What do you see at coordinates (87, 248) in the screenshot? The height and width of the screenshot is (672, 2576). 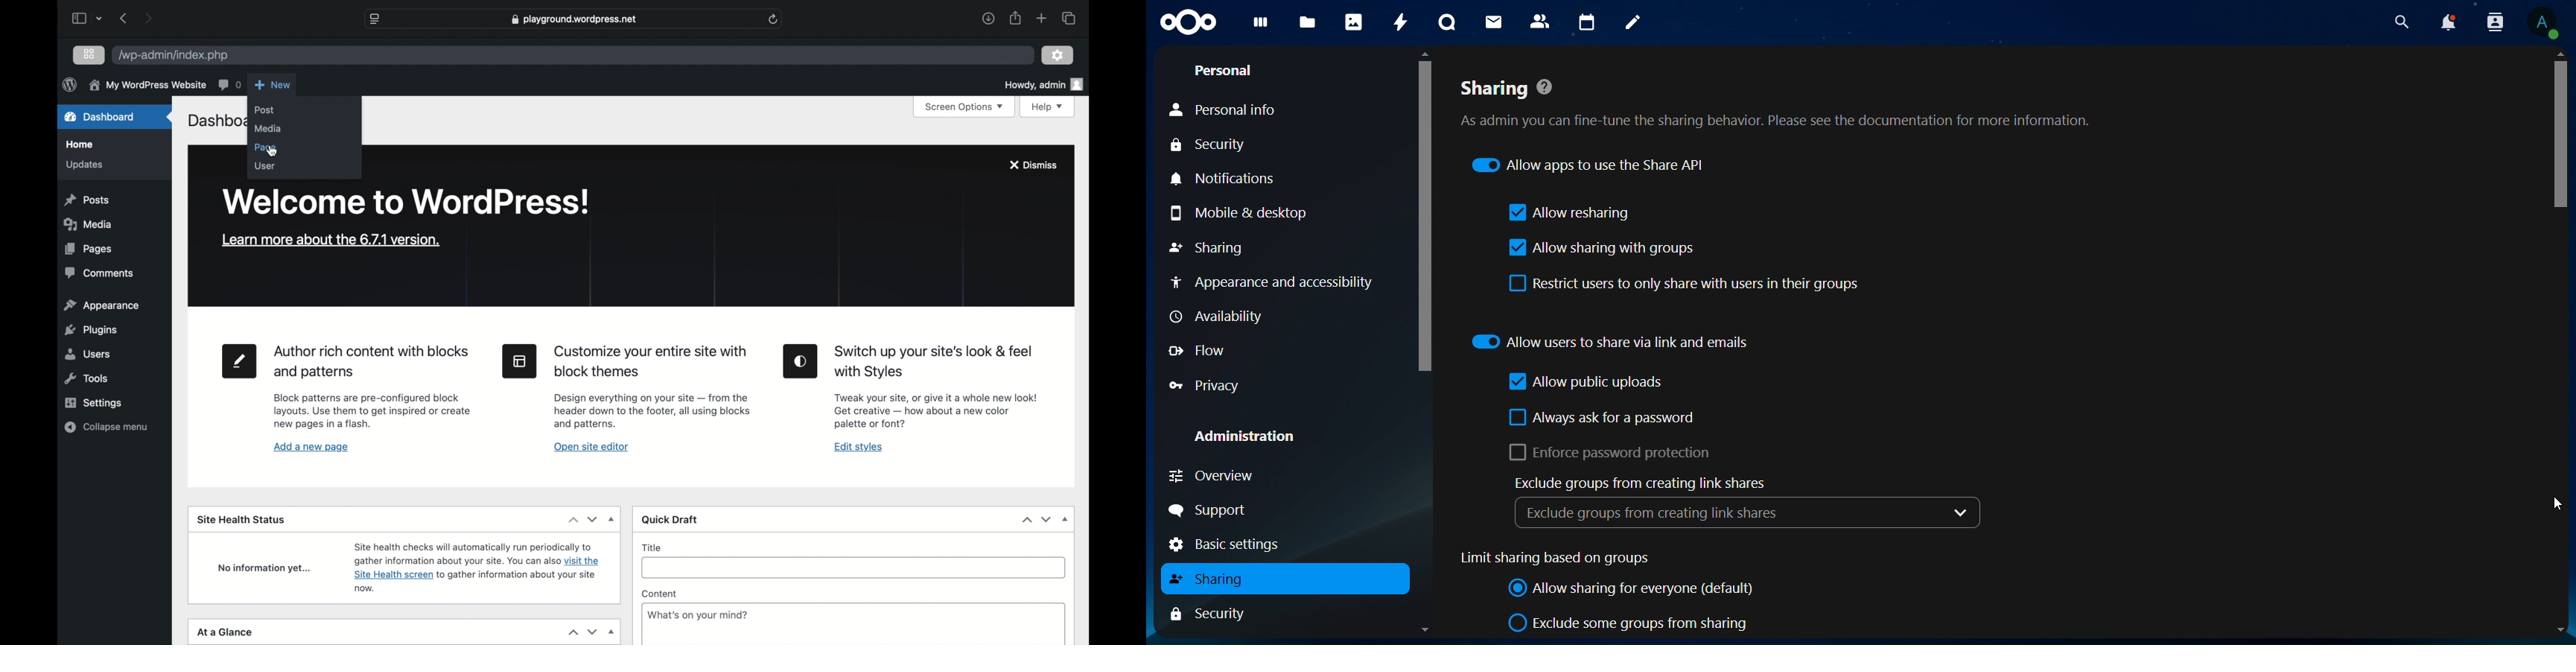 I see `pages` at bounding box center [87, 248].